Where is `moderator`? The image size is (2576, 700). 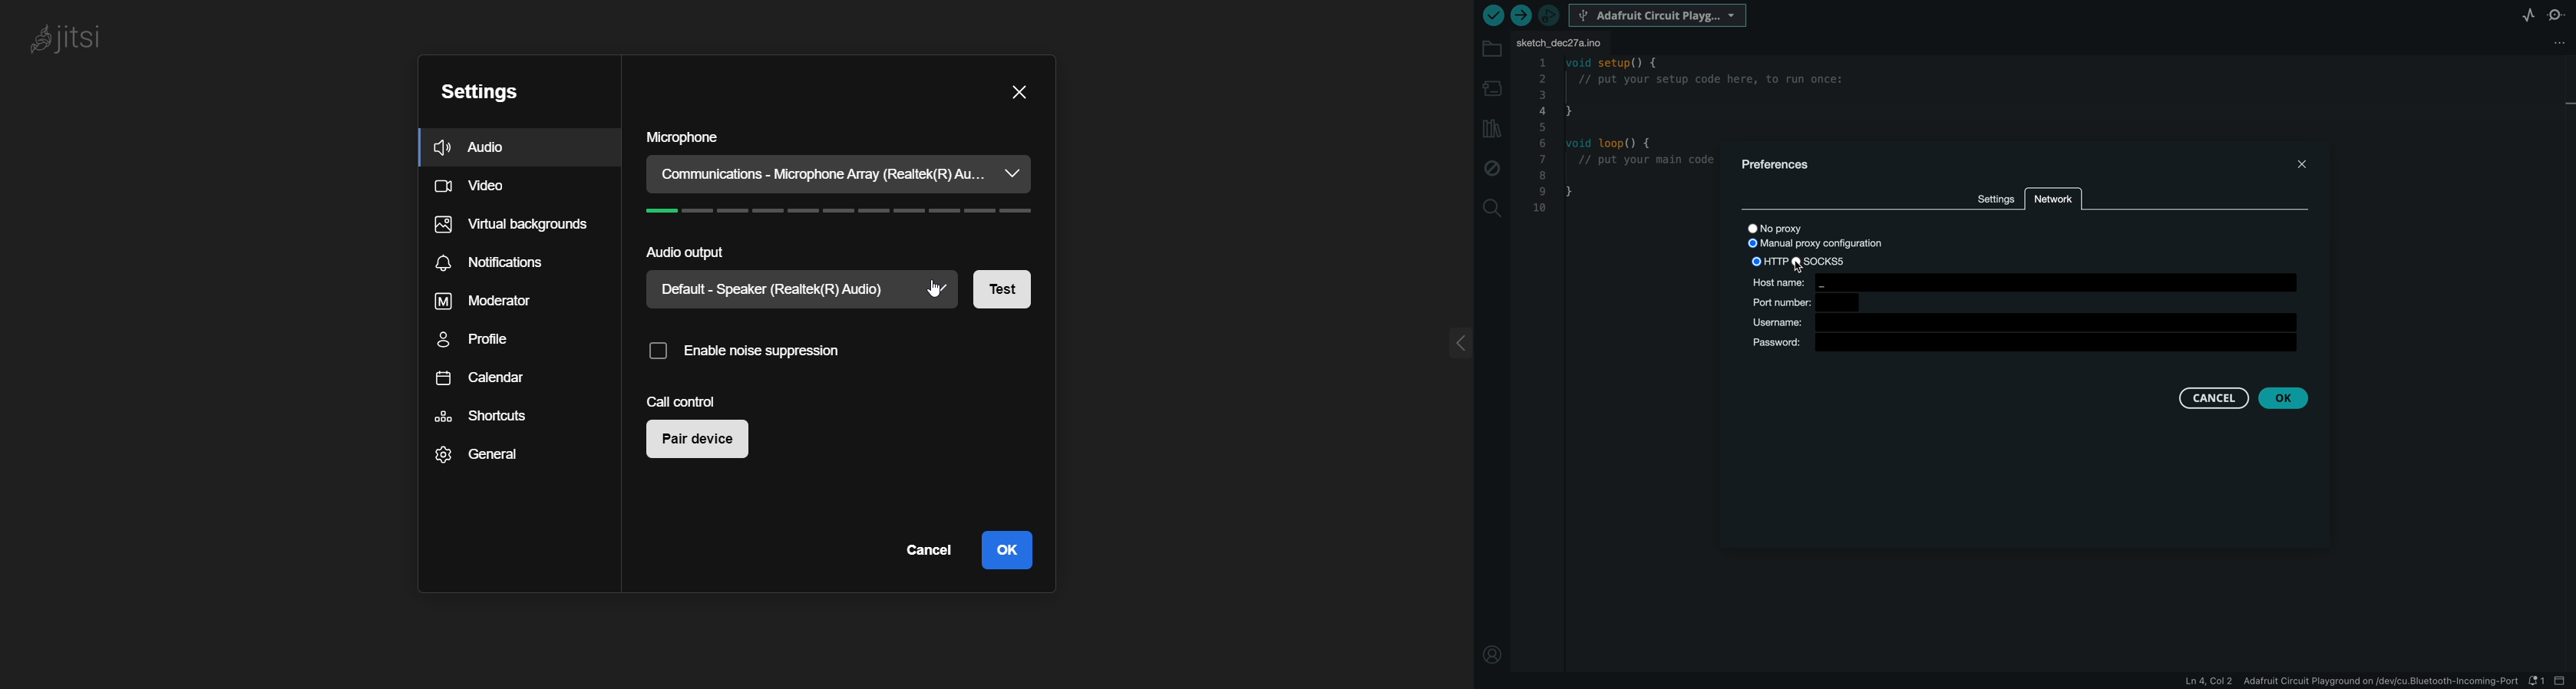 moderator is located at coordinates (477, 302).